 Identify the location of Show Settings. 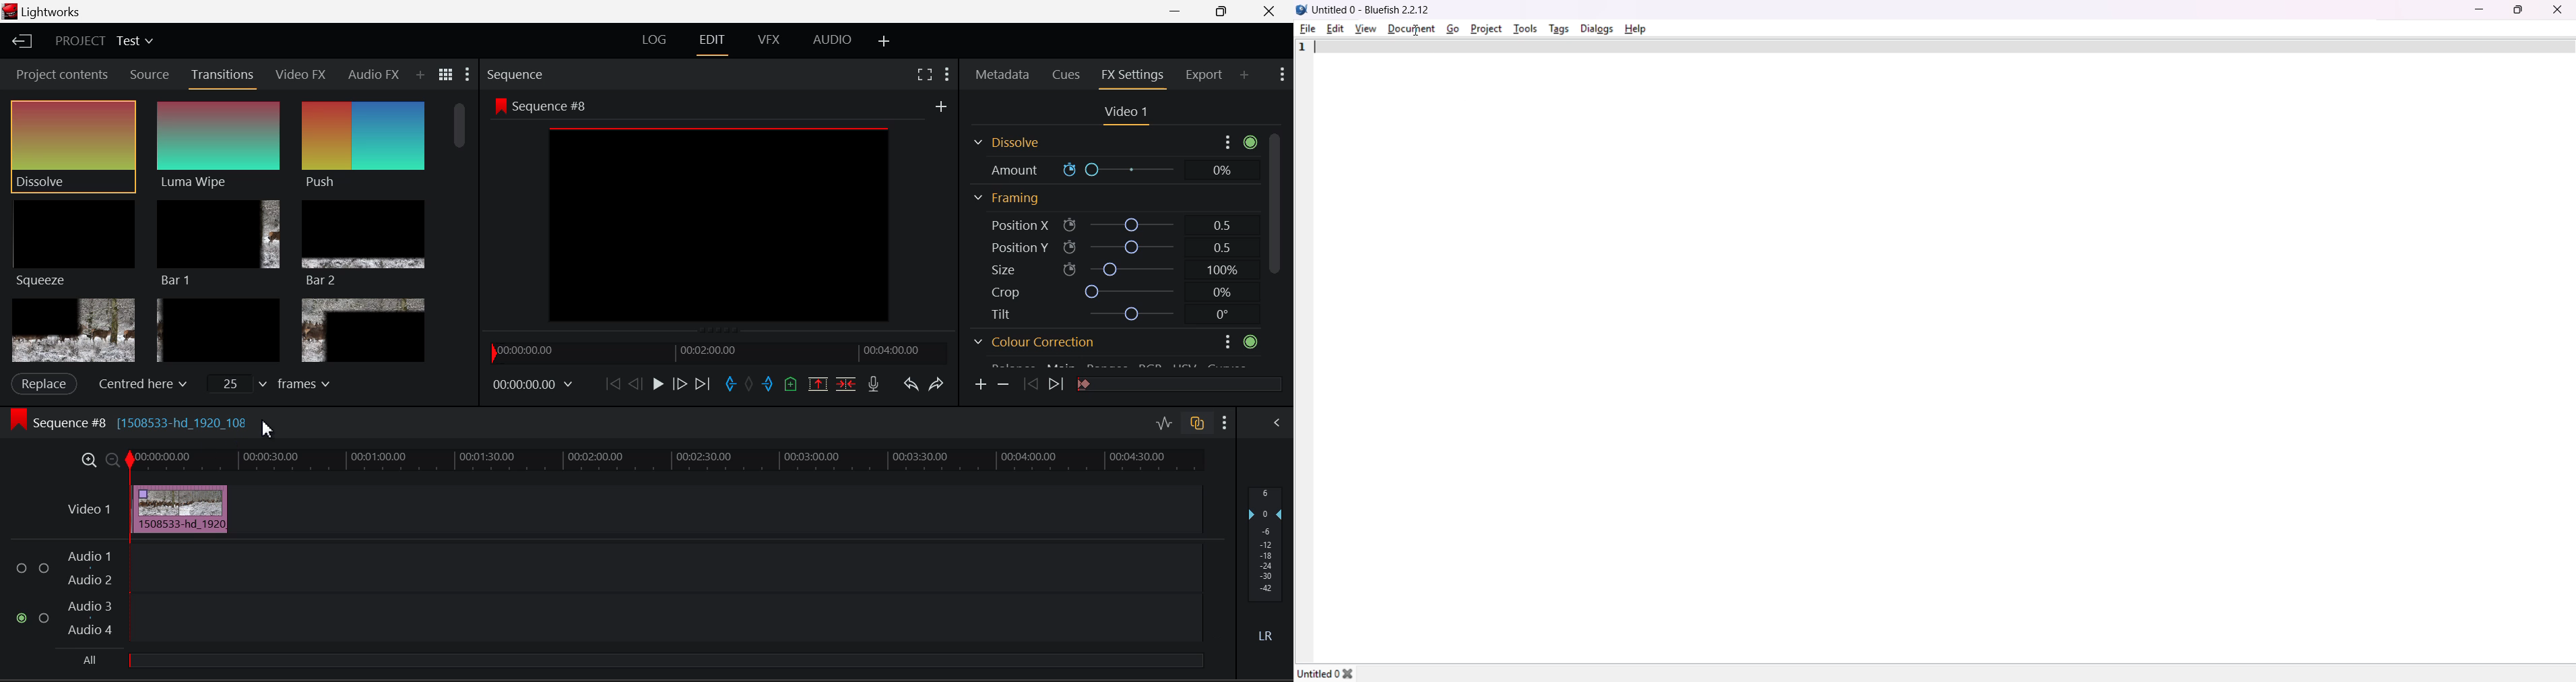
(1284, 74).